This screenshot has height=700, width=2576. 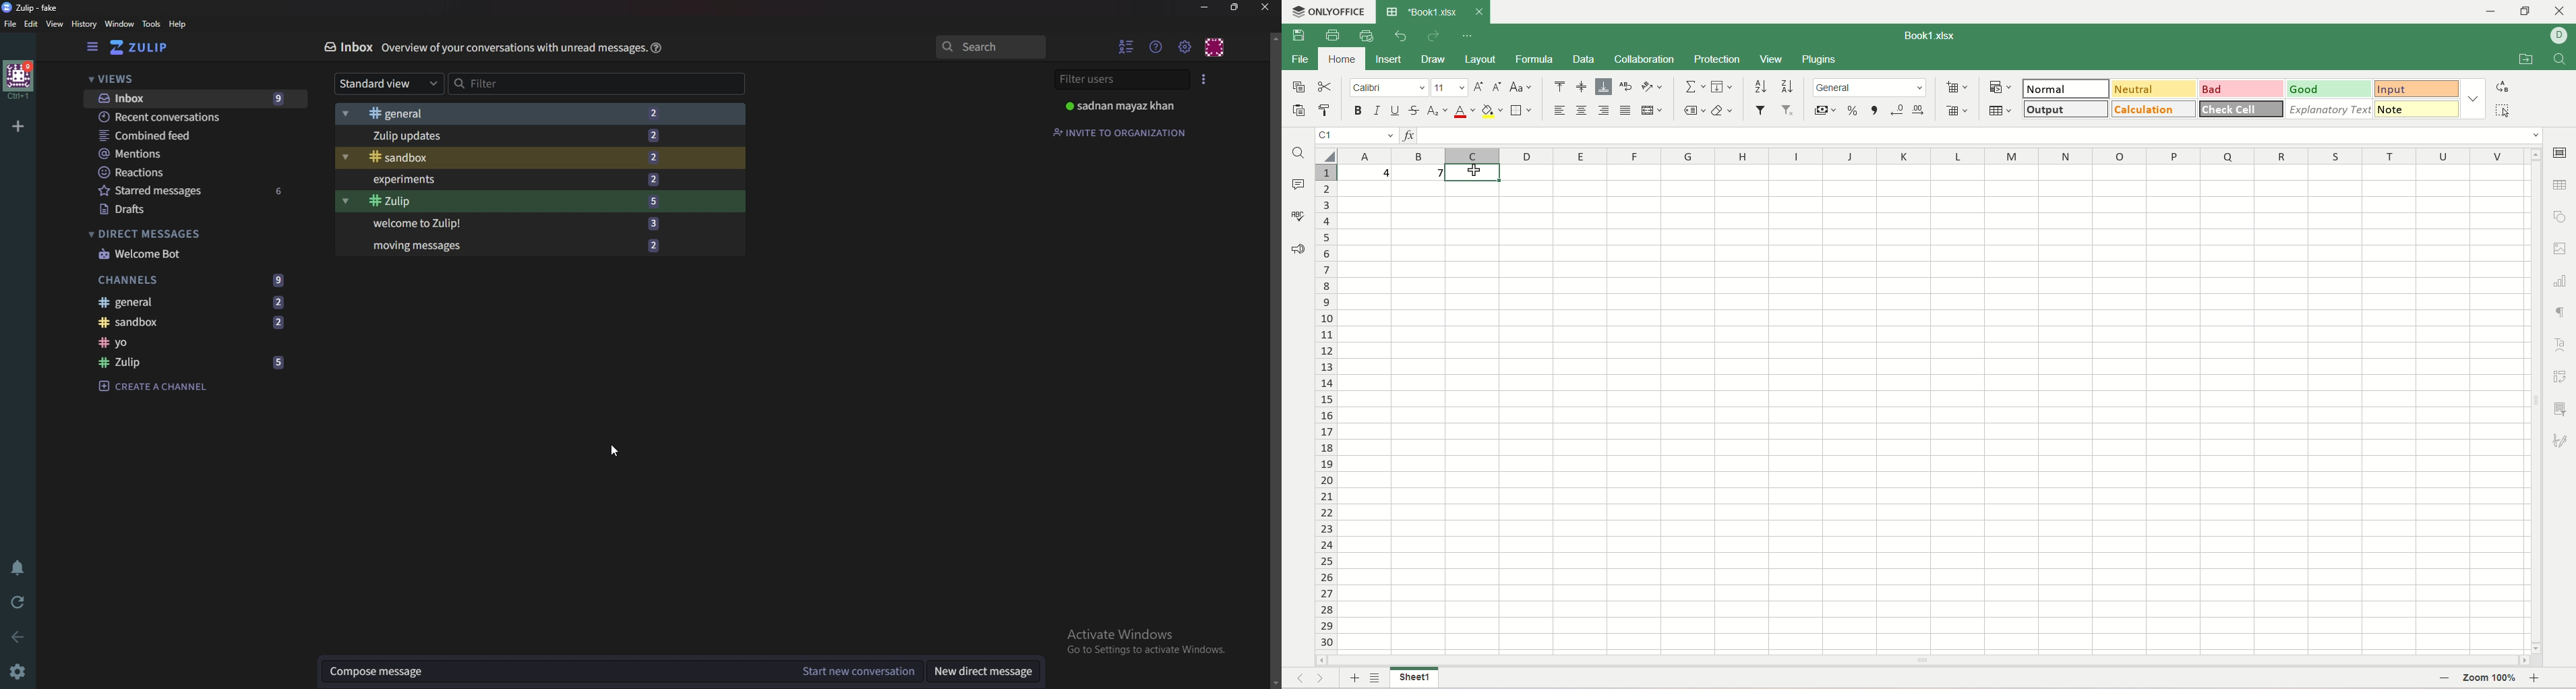 I want to click on image settings, so click(x=2560, y=249).